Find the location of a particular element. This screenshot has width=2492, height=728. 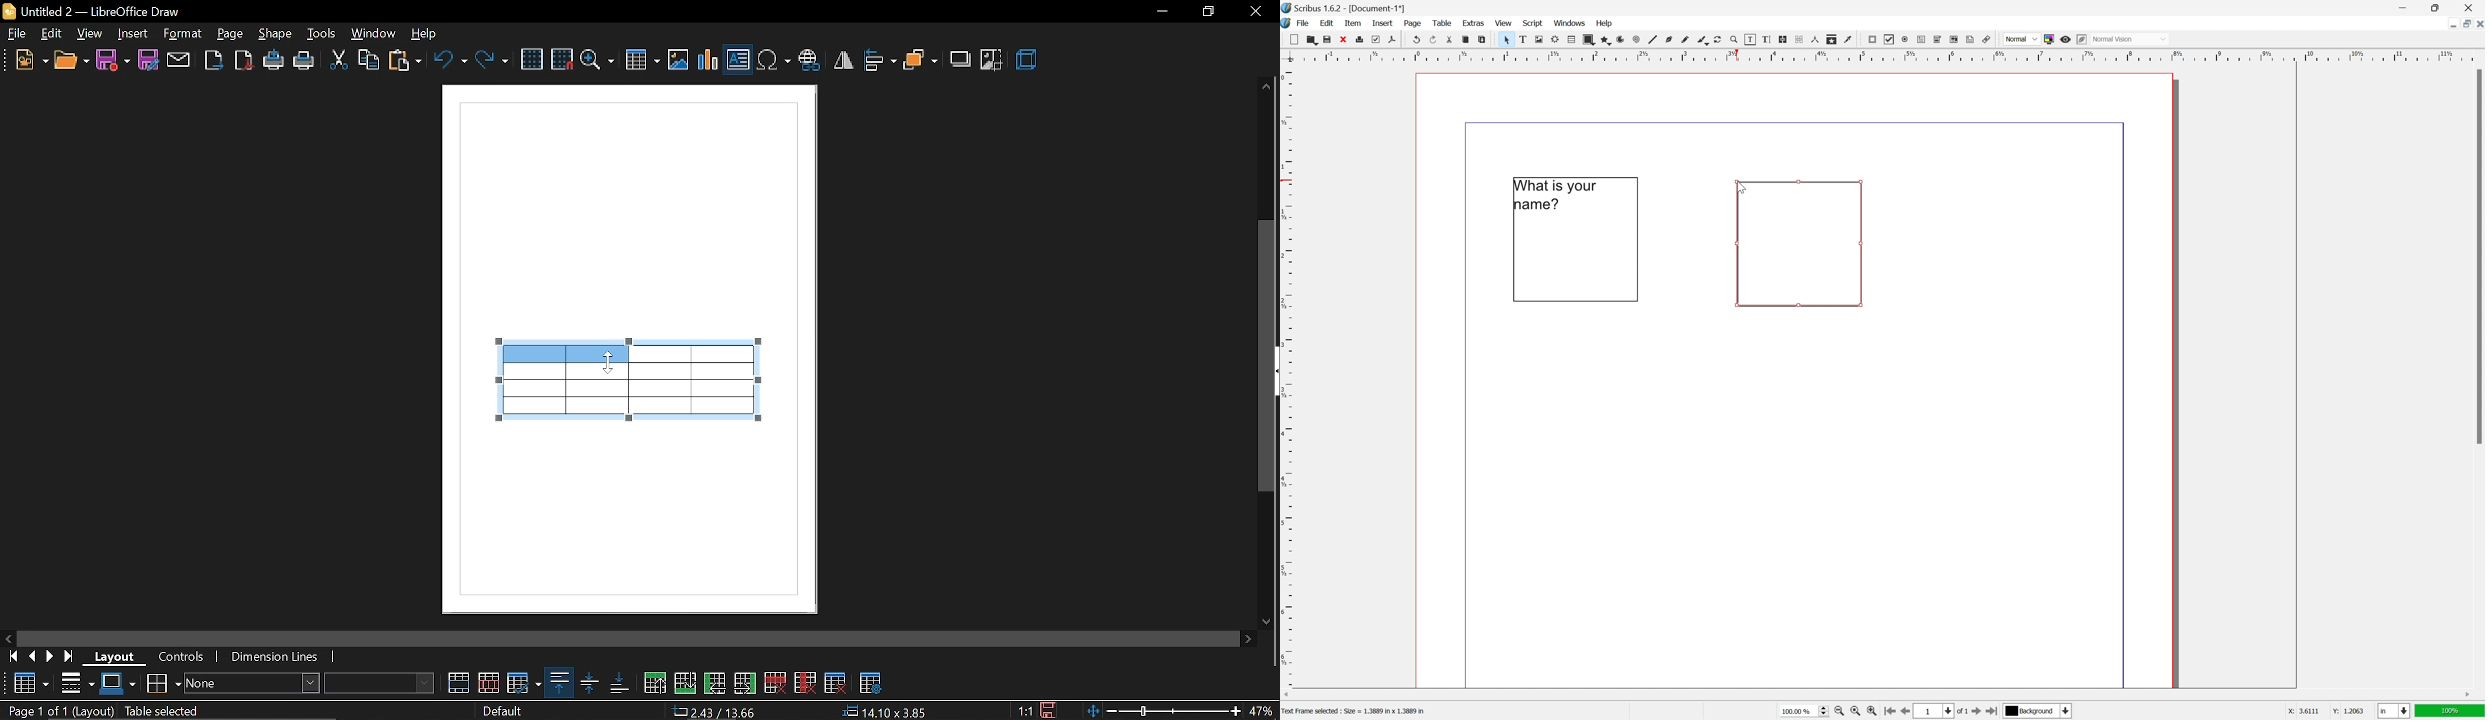

zoom in zoom out is located at coordinates (1733, 40).